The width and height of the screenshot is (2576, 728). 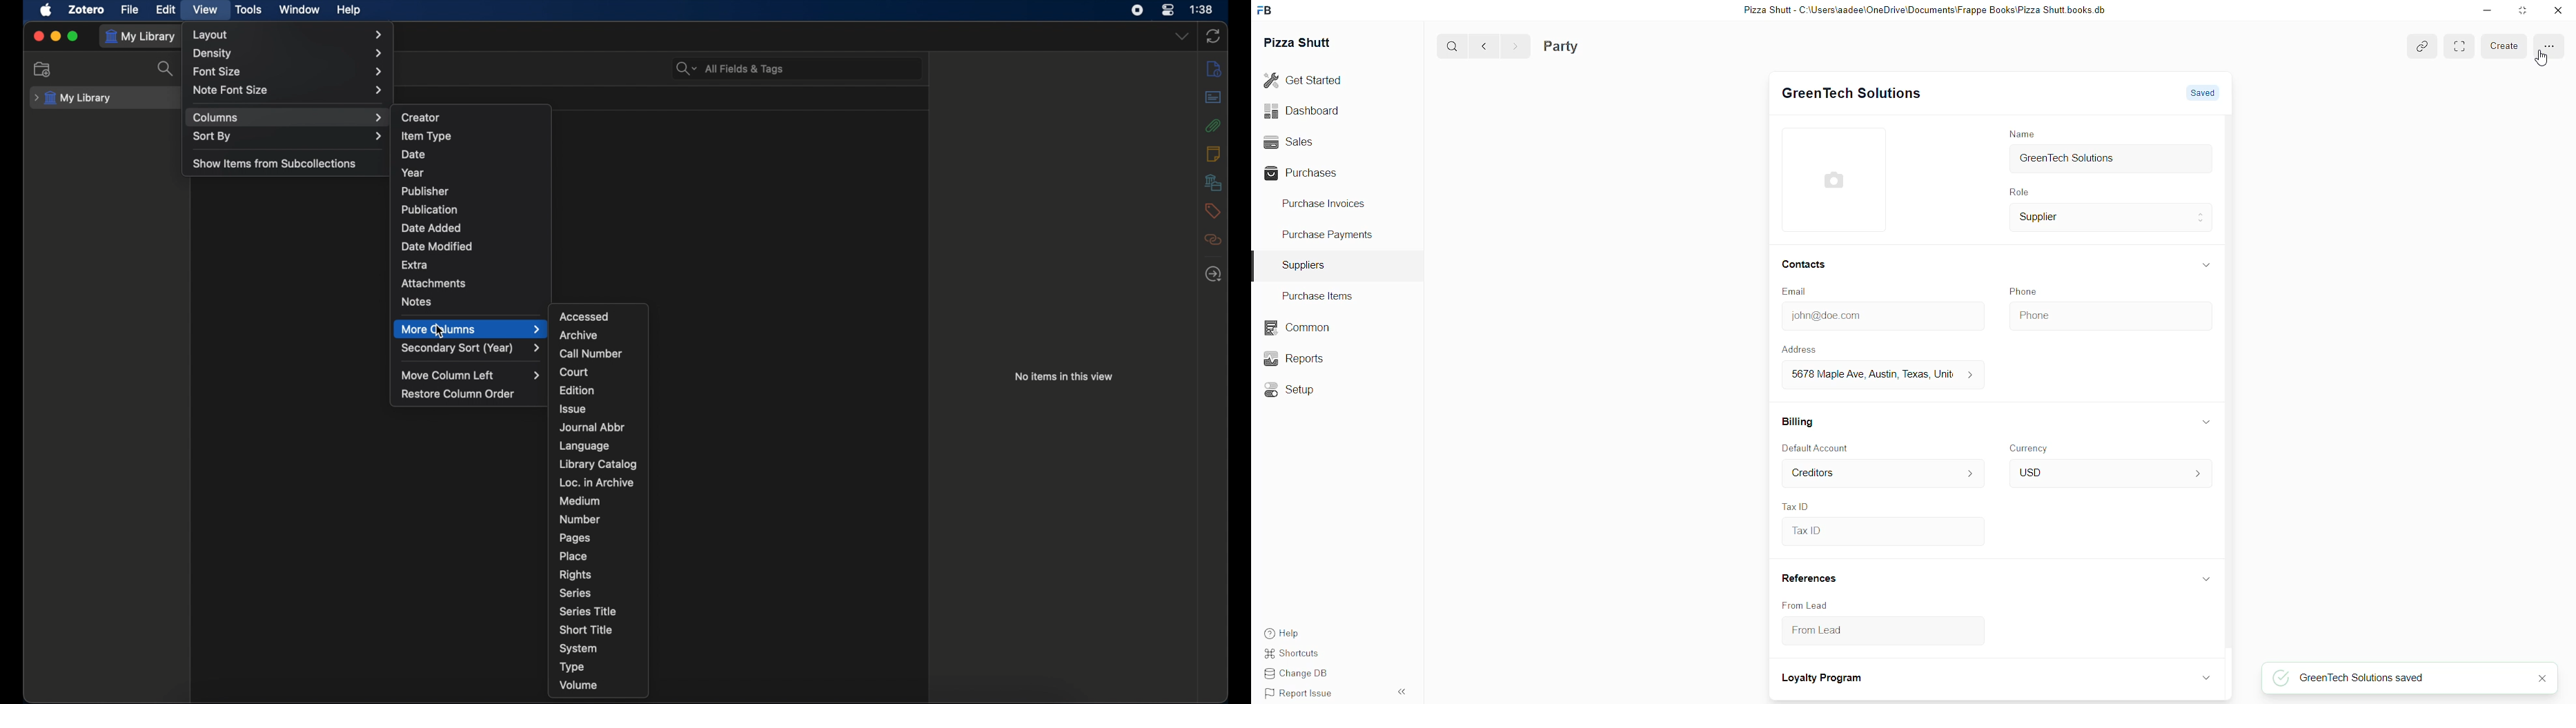 What do you see at coordinates (2409, 679) in the screenshot?
I see `GreenTech Solutions saved` at bounding box center [2409, 679].